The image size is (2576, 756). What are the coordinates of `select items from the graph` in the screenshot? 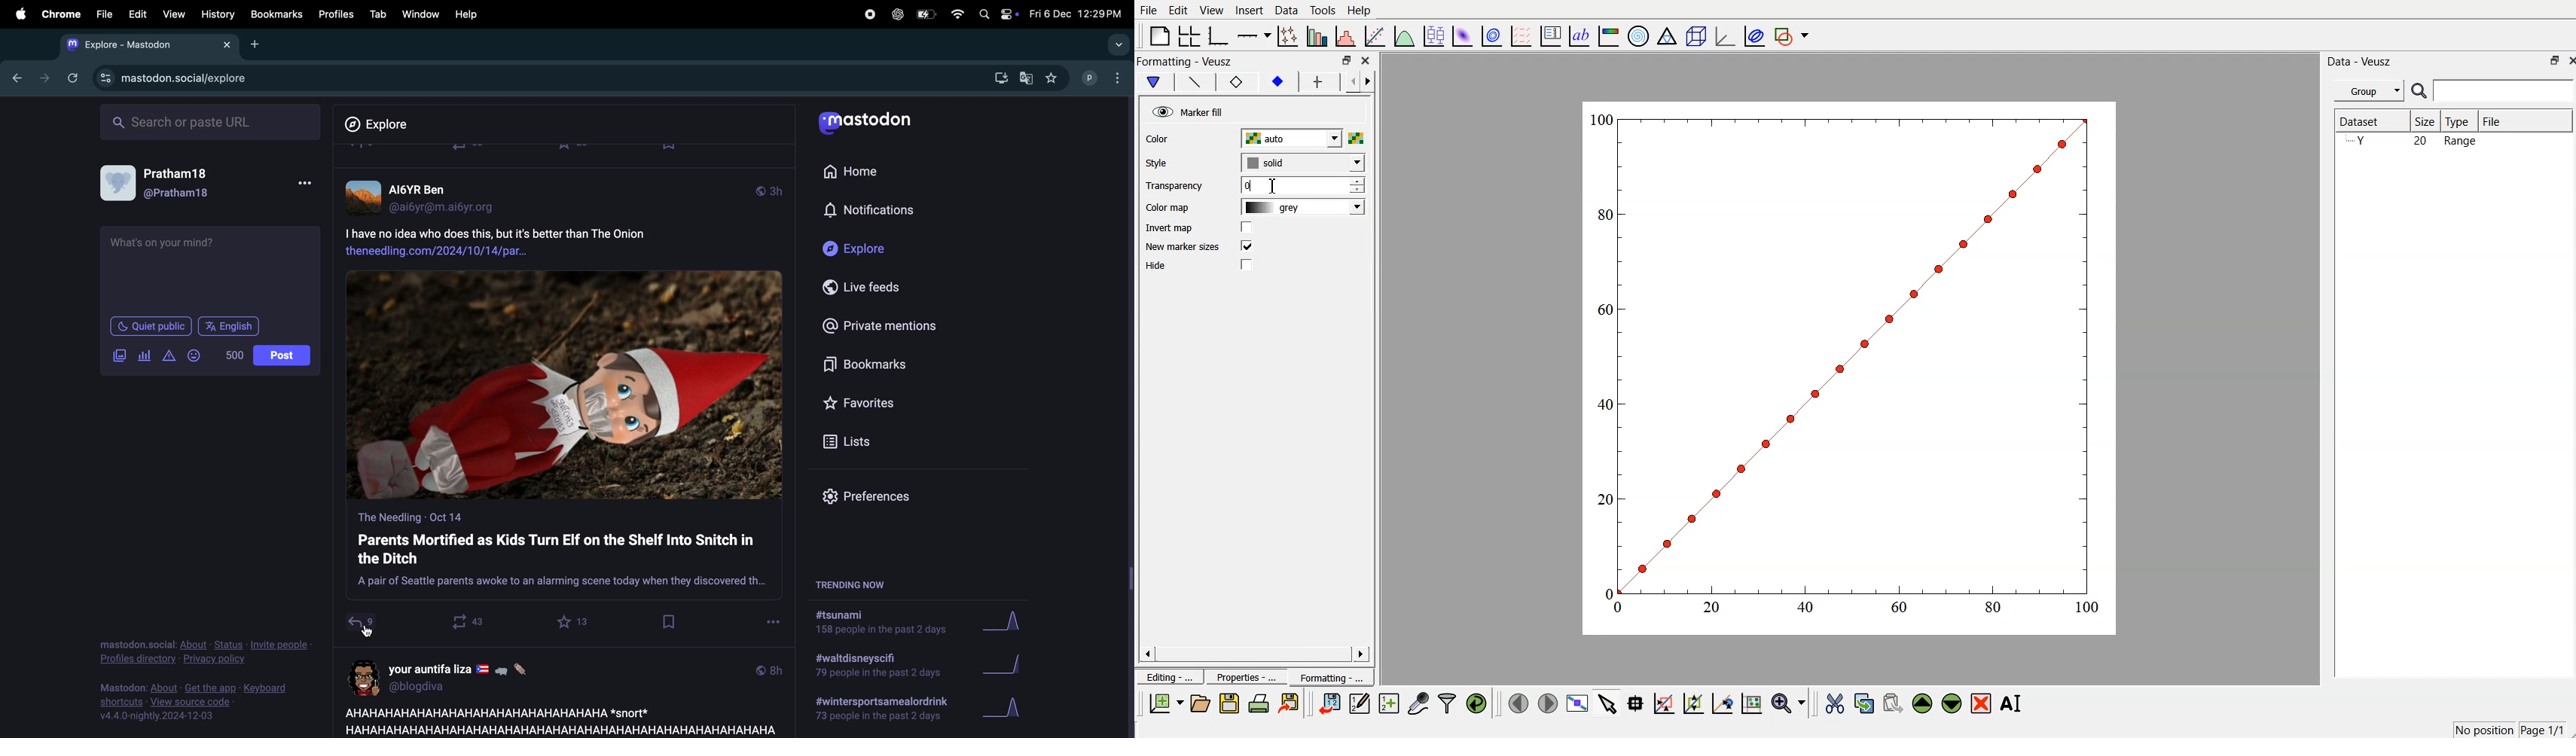 It's located at (1610, 702).